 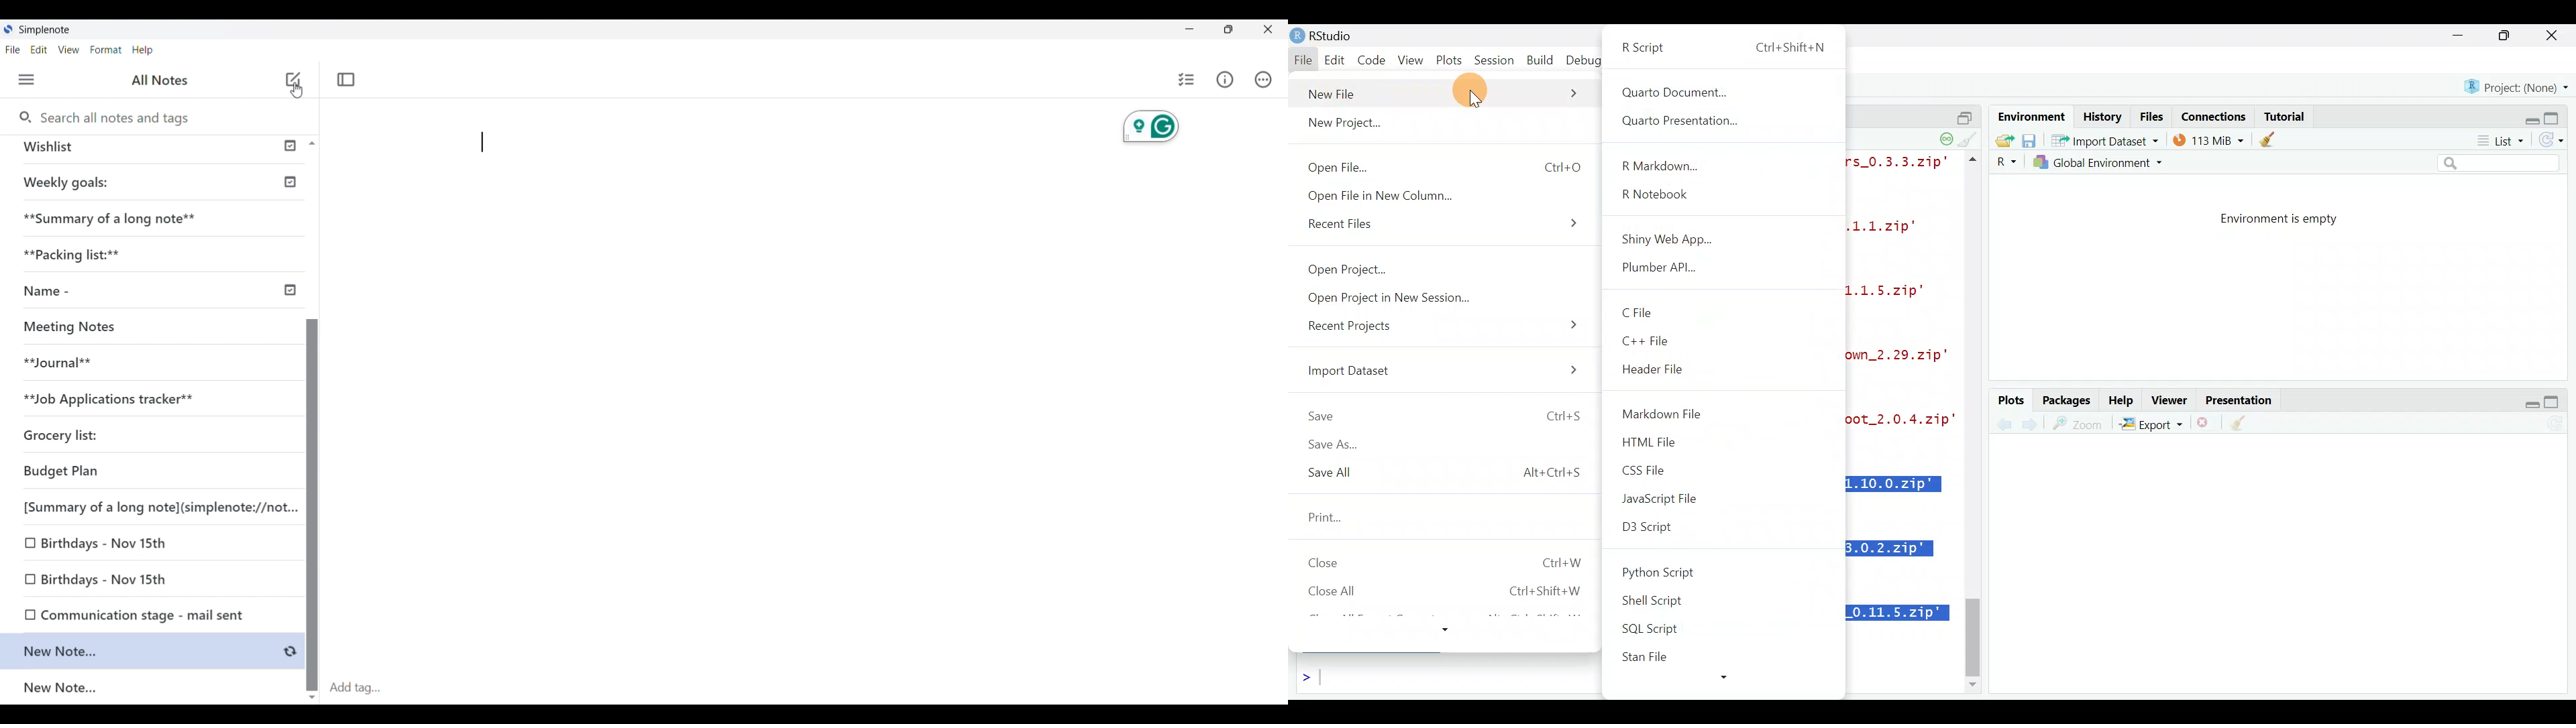 What do you see at coordinates (1444, 564) in the screenshot?
I see `Close Ctrl+w` at bounding box center [1444, 564].